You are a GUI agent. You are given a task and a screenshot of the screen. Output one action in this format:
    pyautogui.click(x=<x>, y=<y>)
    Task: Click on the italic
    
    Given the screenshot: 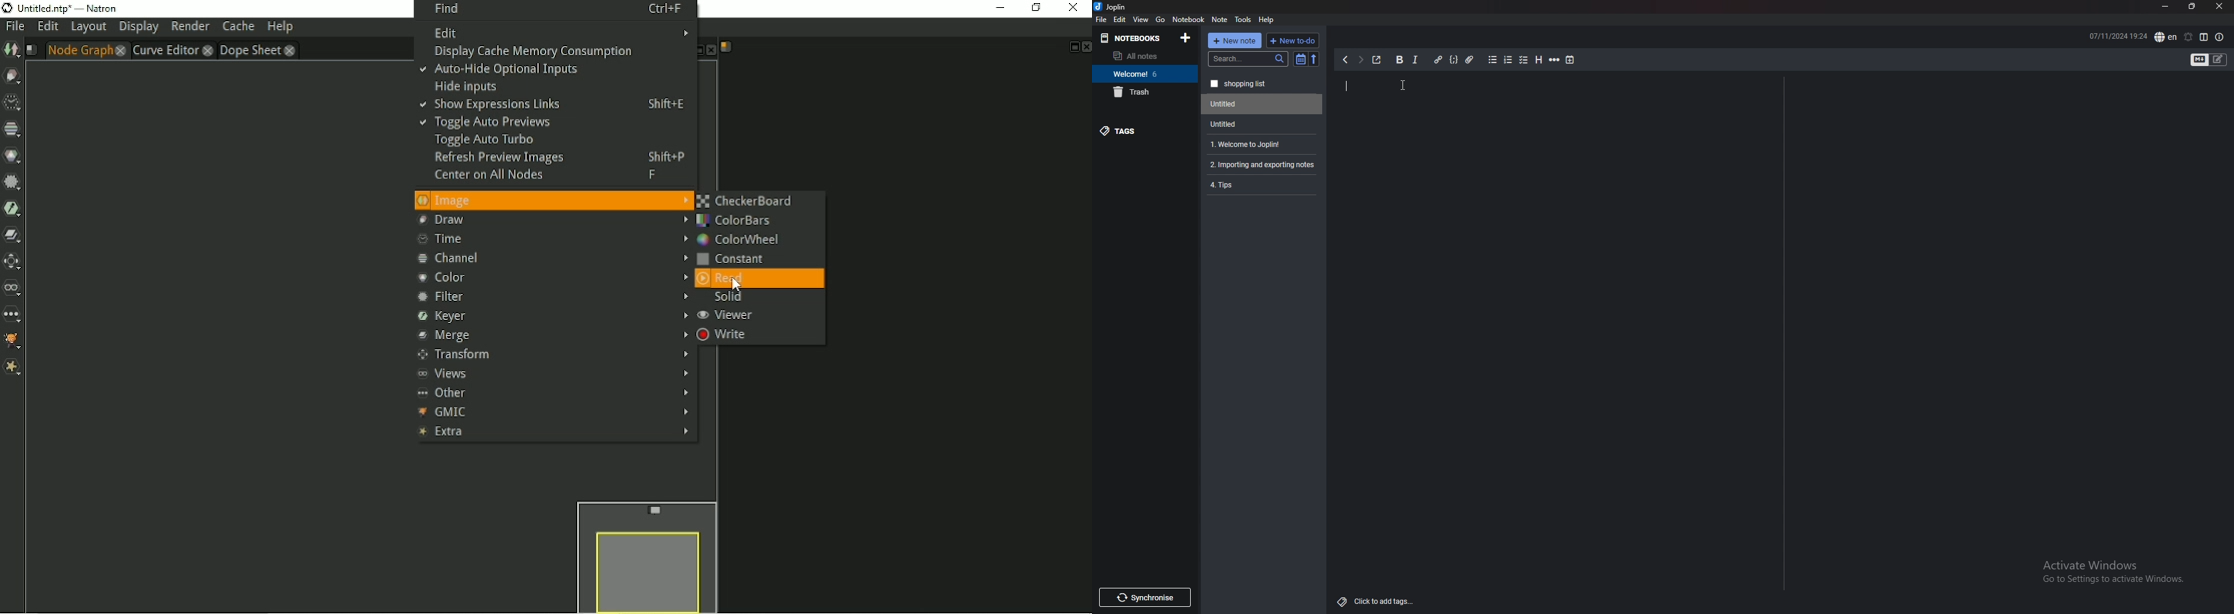 What is the action you would take?
    pyautogui.click(x=1414, y=60)
    